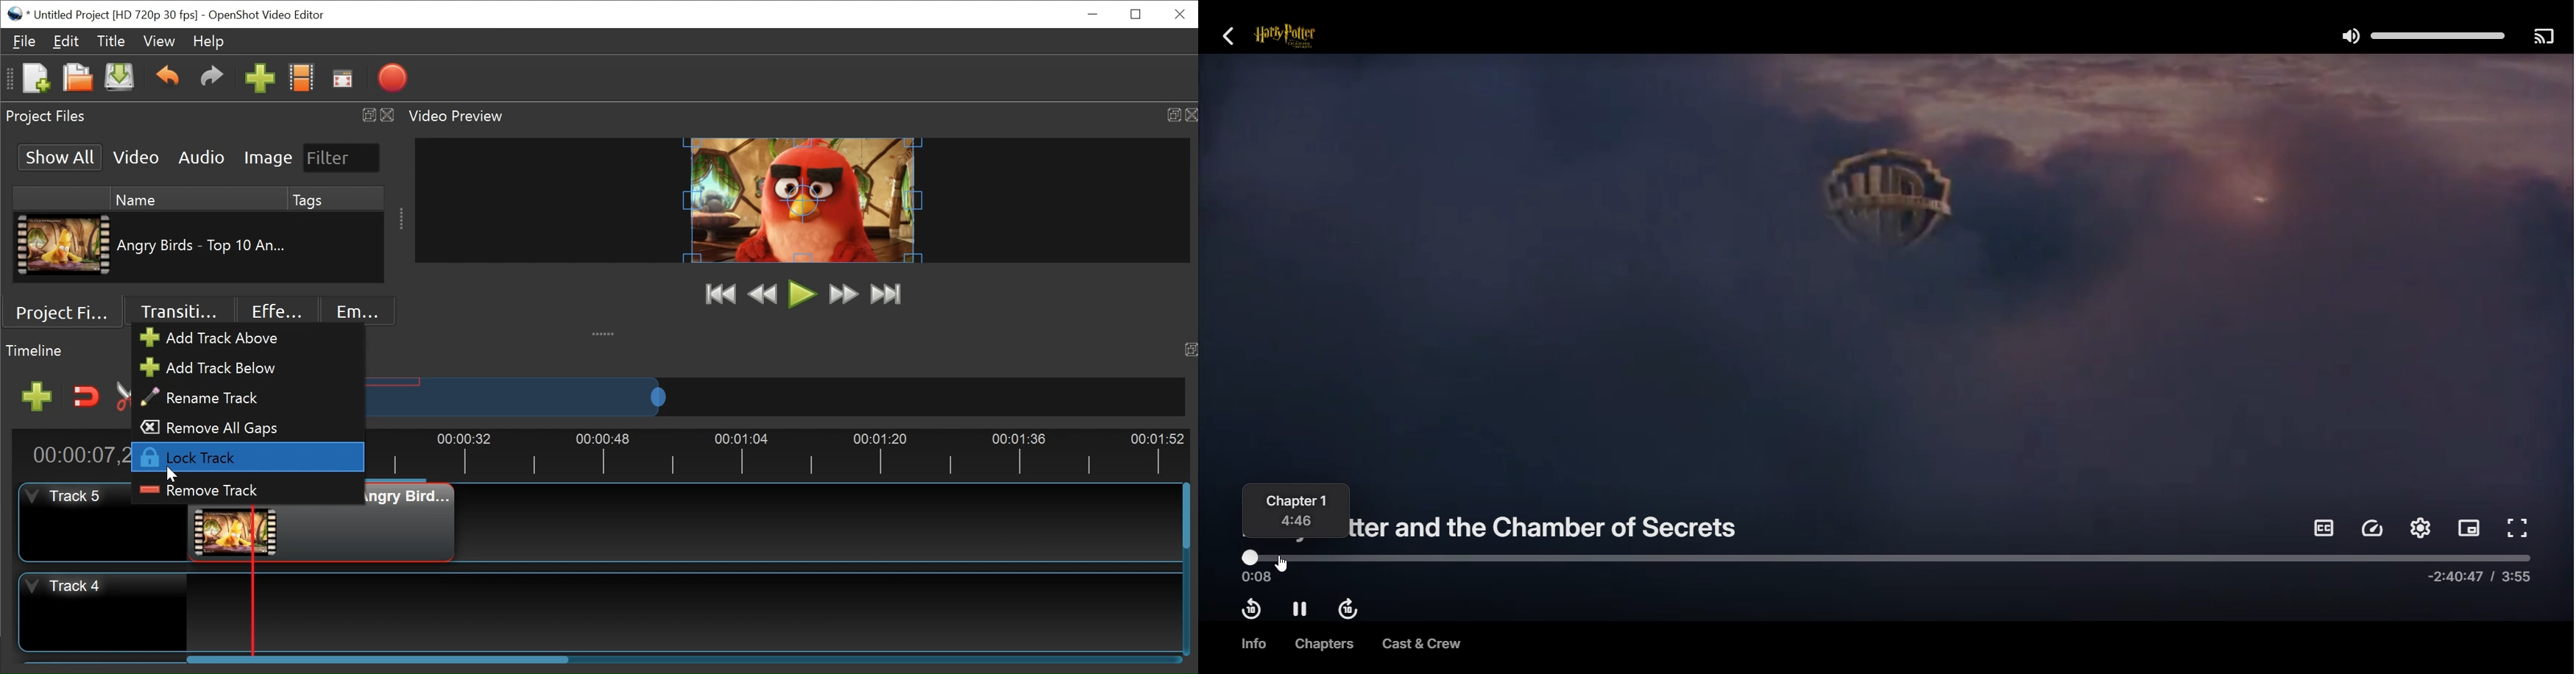 This screenshot has height=700, width=2576. Describe the element at coordinates (1304, 37) in the screenshot. I see `Harry Potter logo` at that location.